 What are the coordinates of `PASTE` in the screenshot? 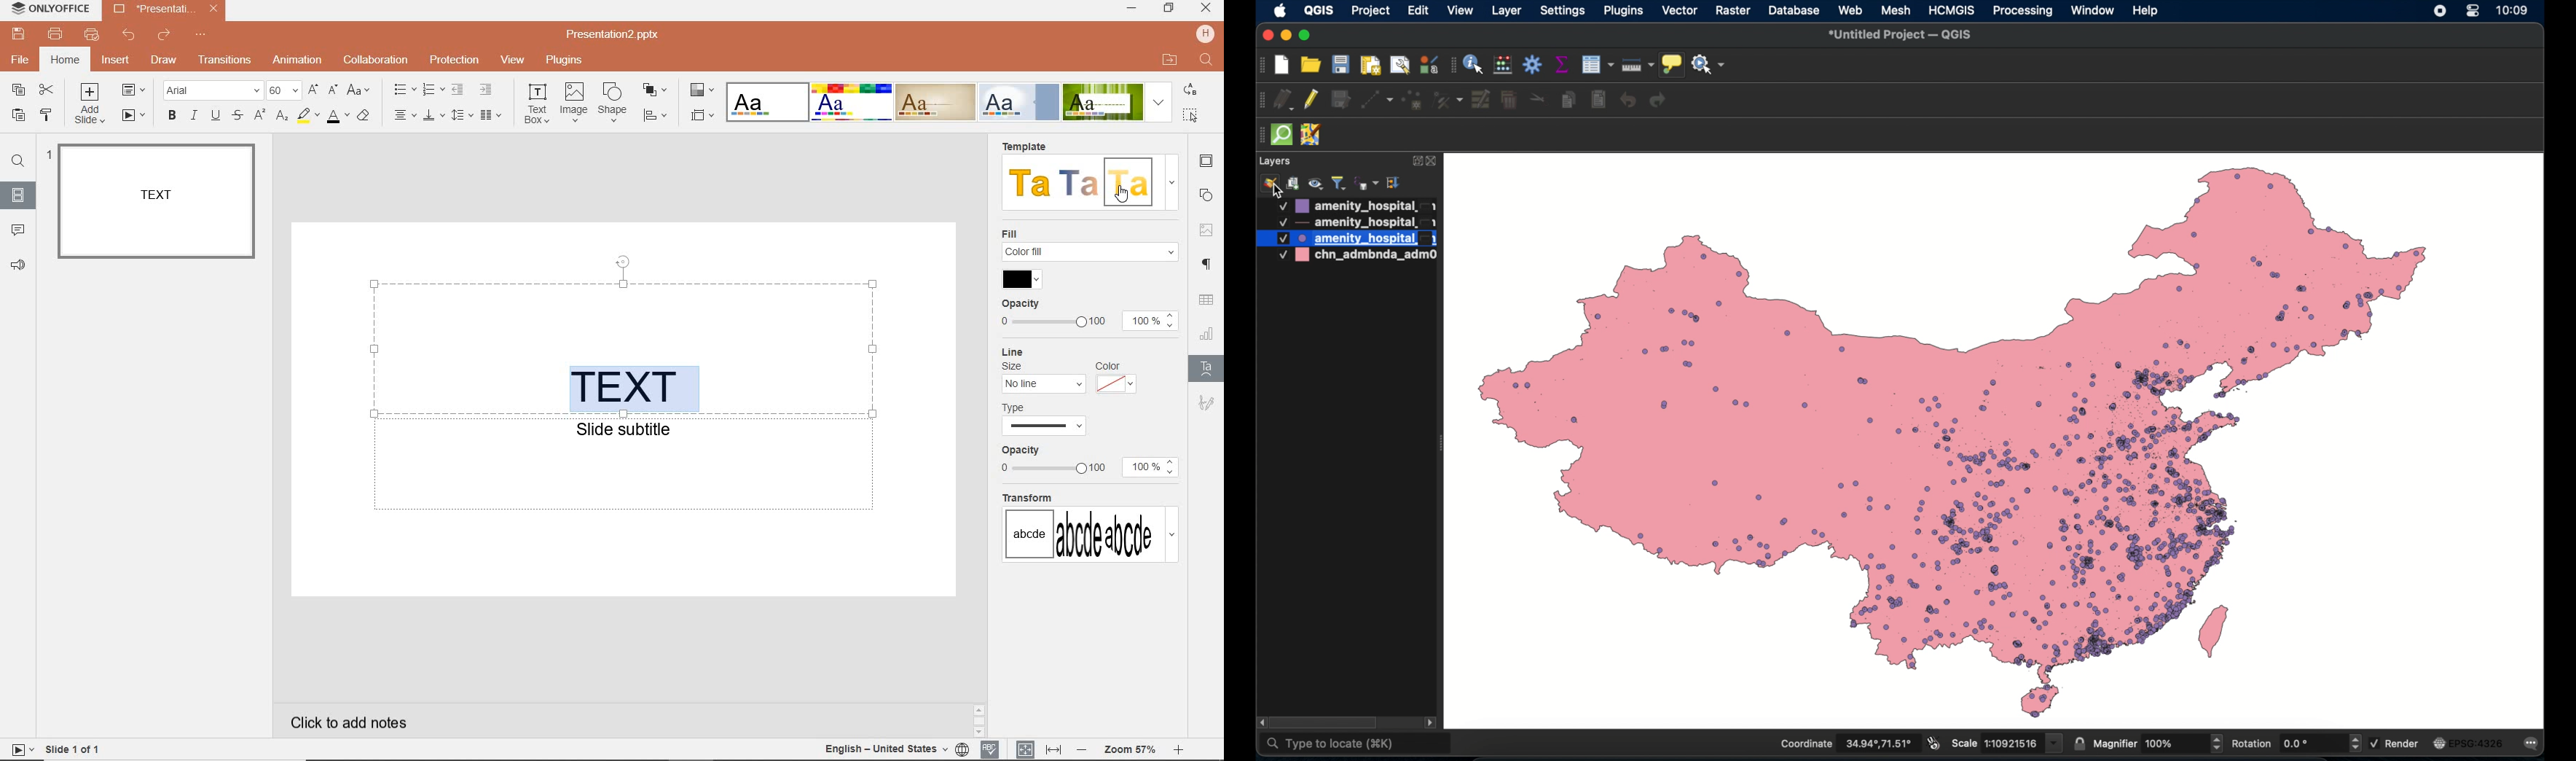 It's located at (15, 116).